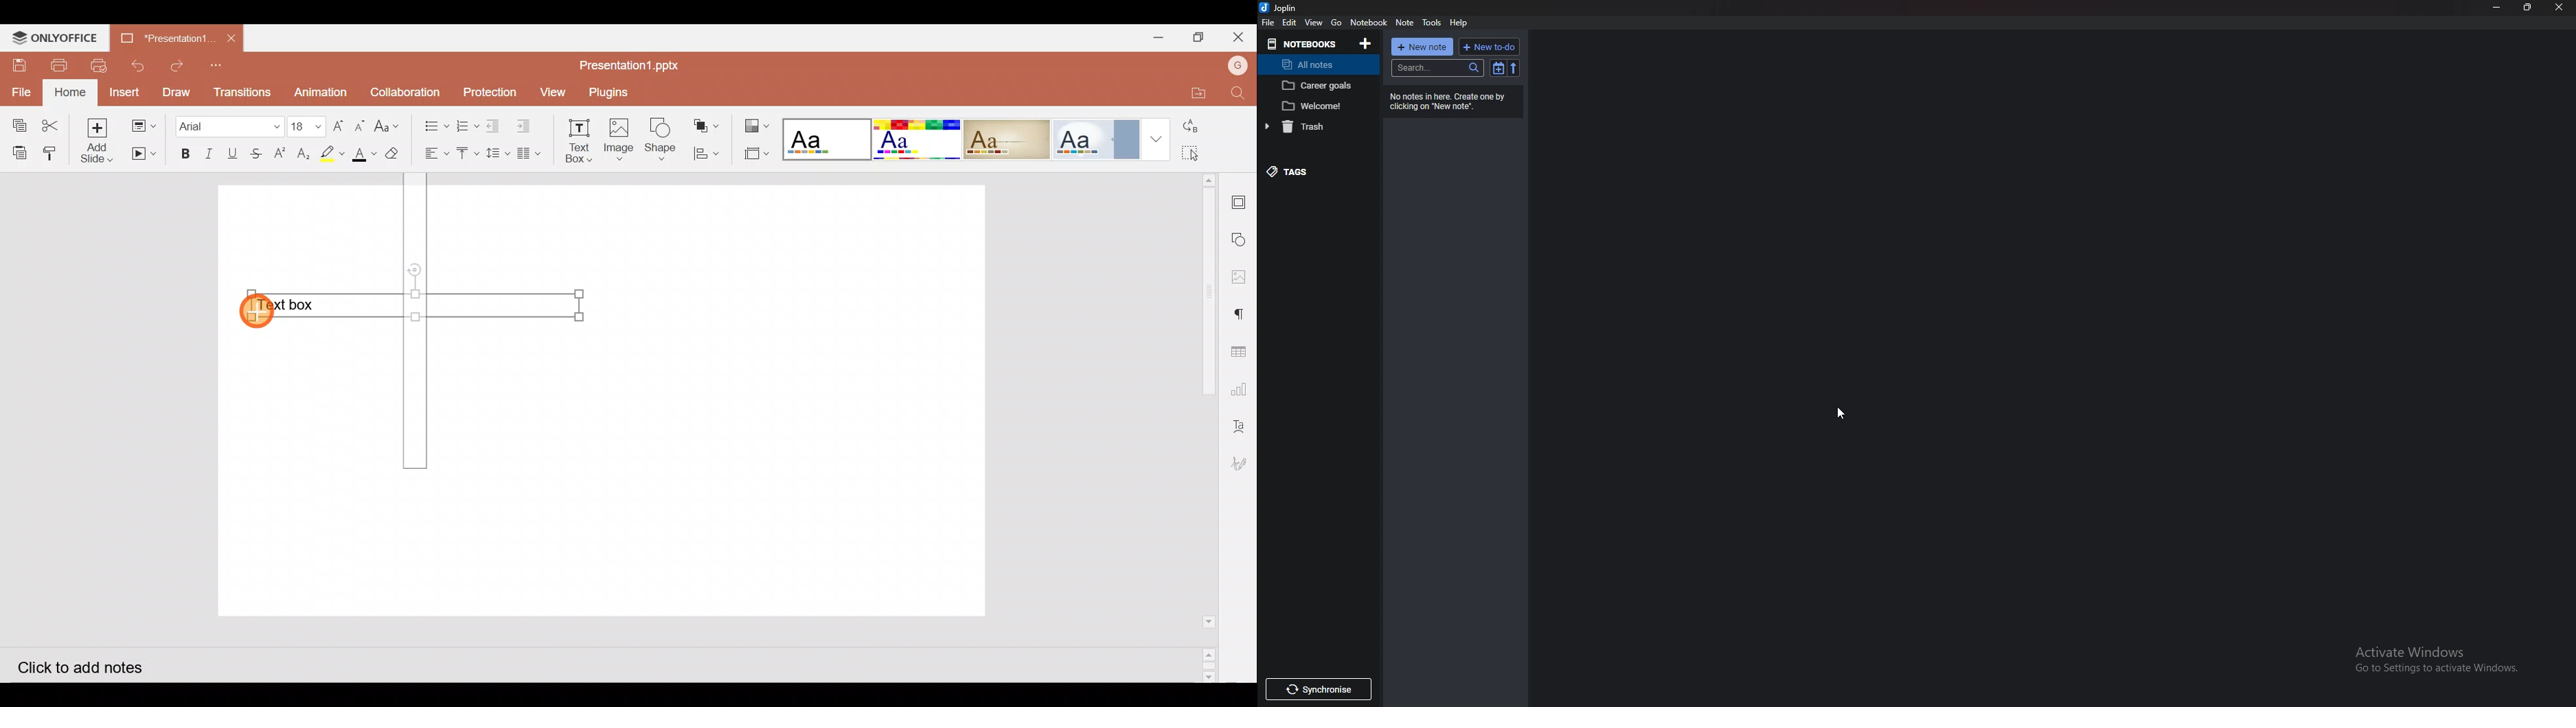  I want to click on Strikethrough, so click(254, 153).